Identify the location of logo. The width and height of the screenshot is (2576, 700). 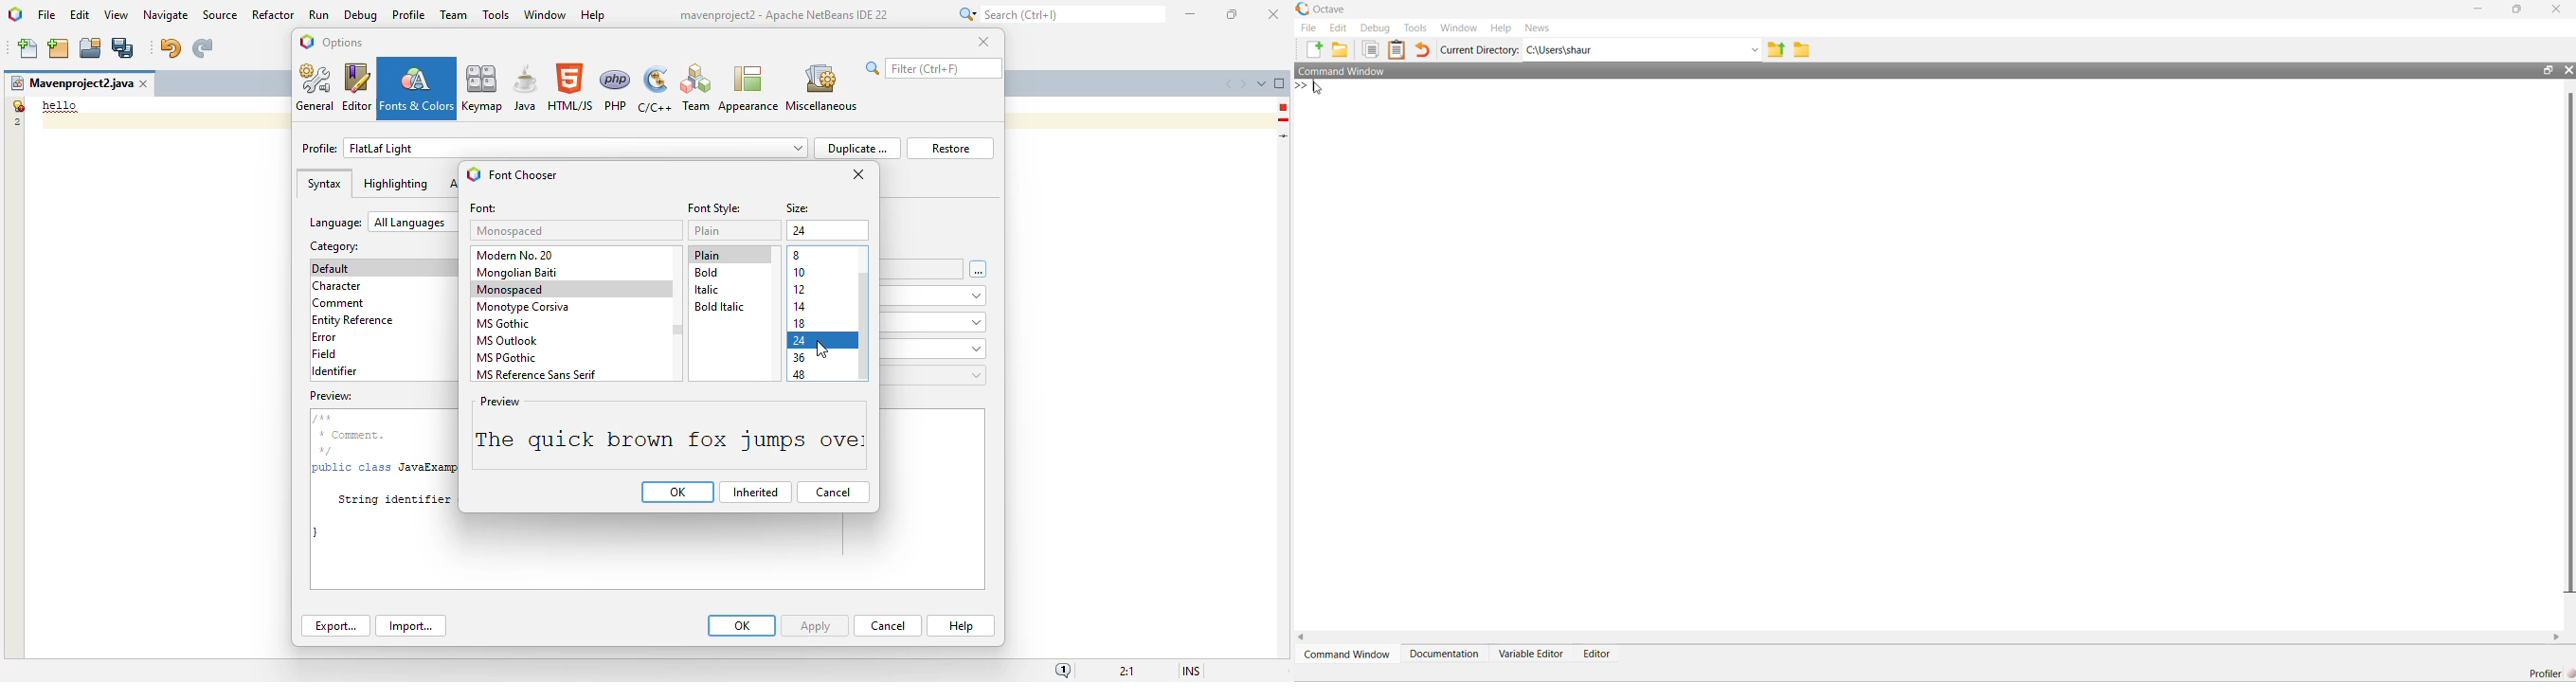
(16, 14).